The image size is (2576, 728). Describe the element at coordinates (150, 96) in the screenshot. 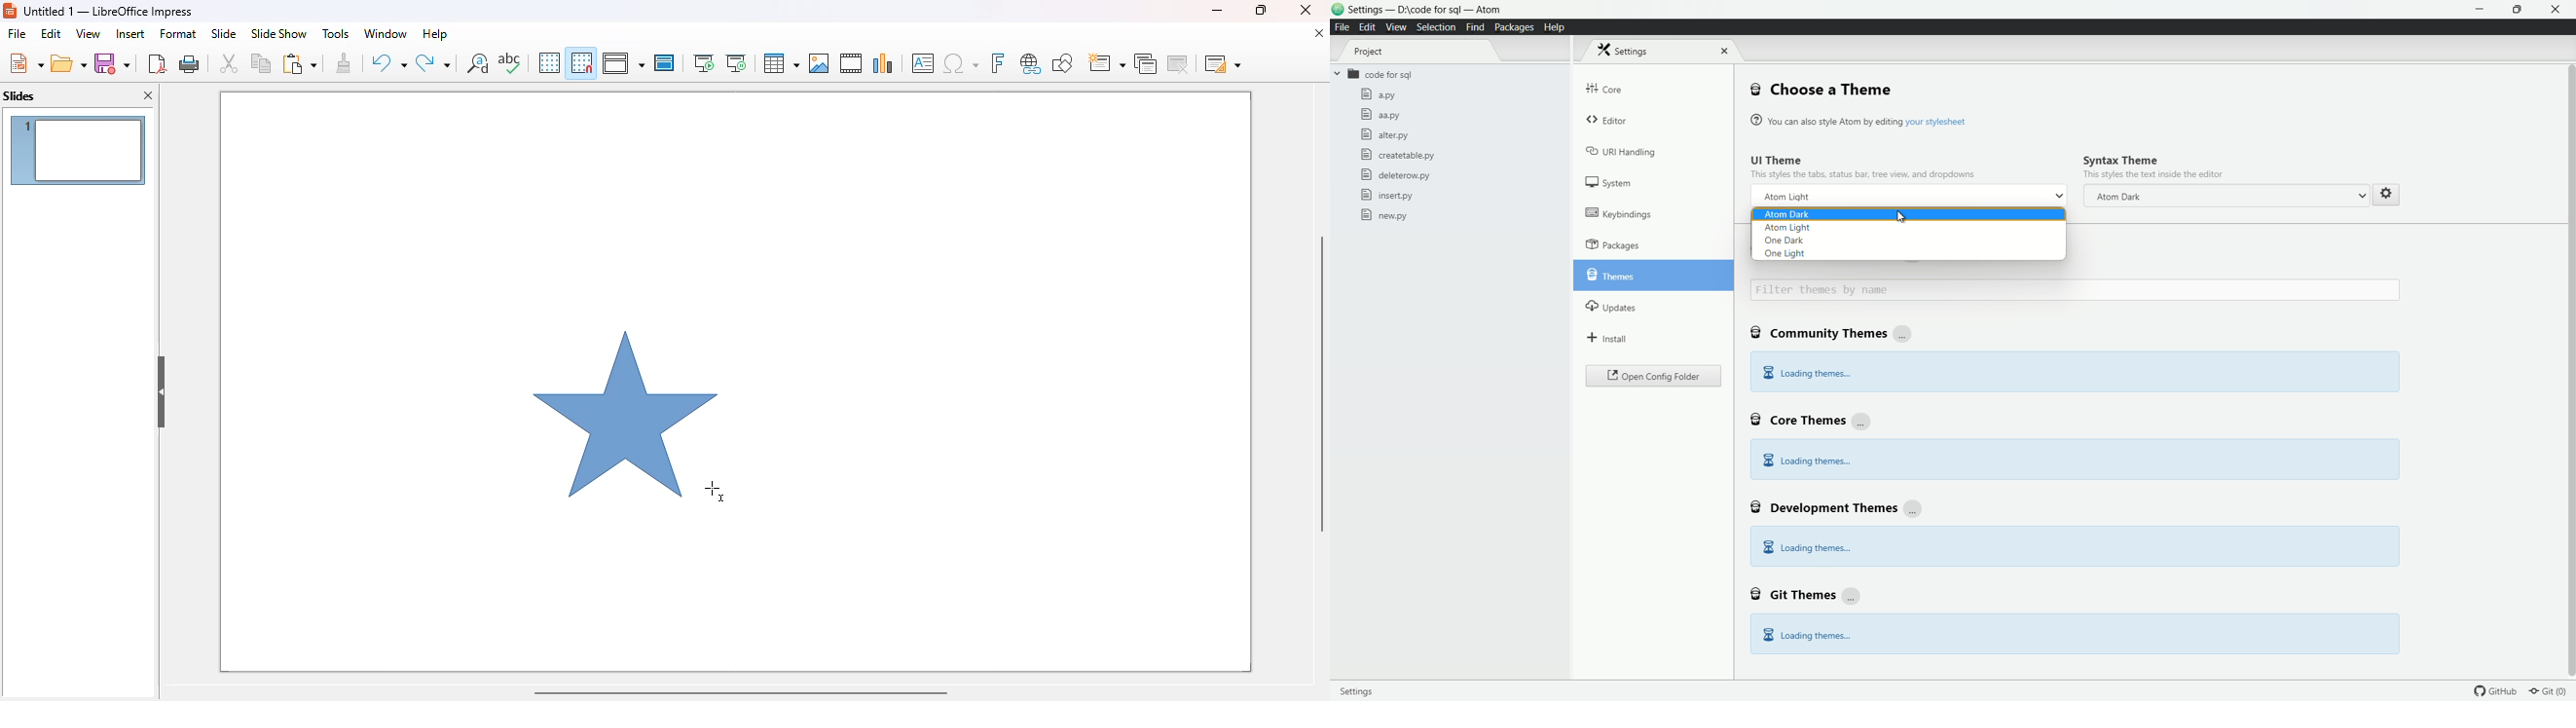

I see `close pane` at that location.